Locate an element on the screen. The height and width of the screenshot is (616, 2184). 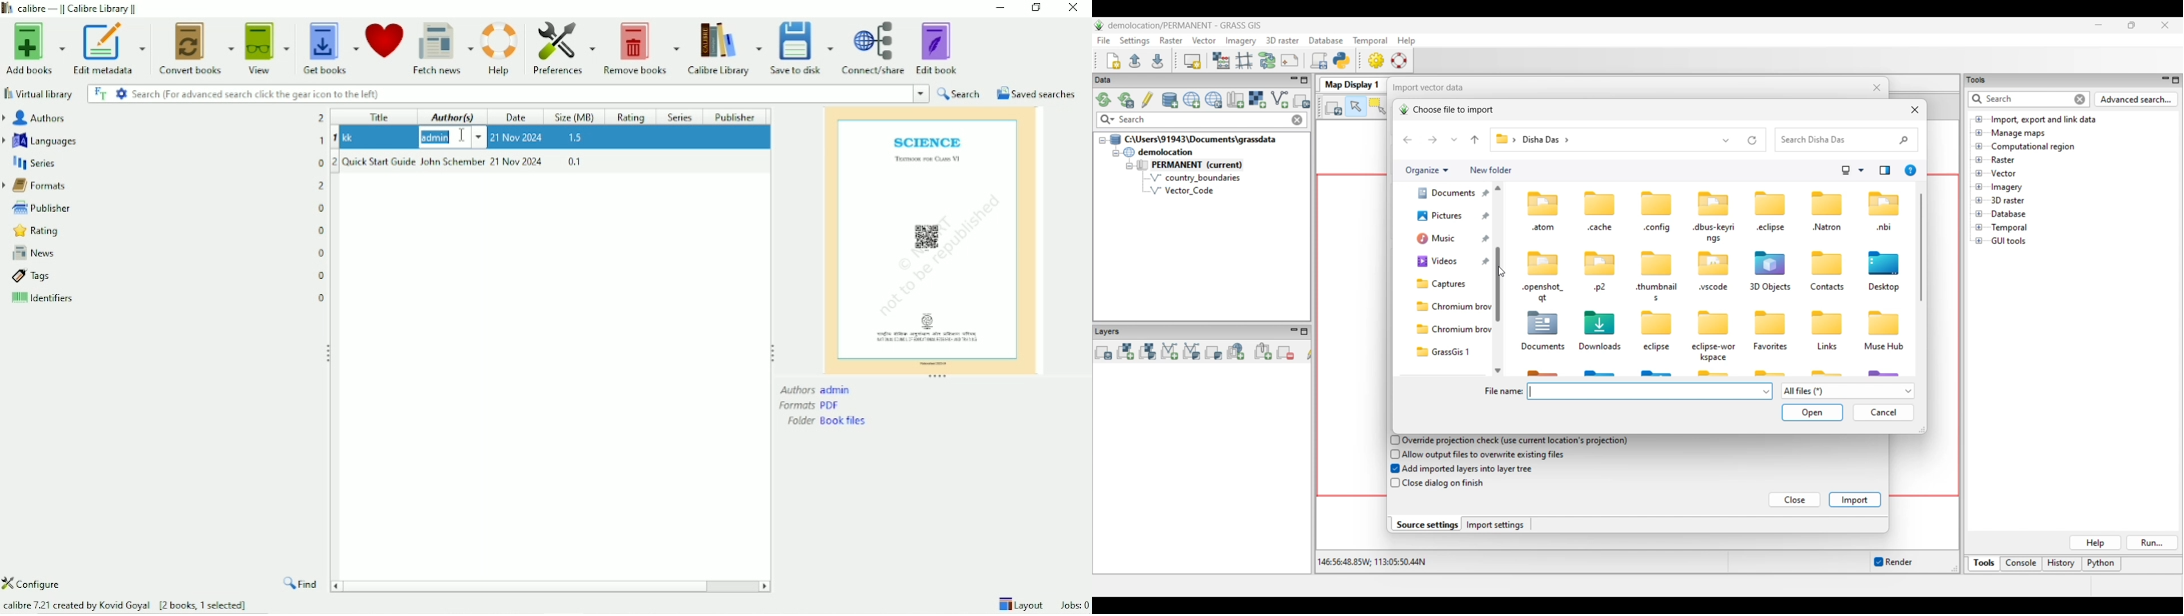
Calibre 7.21 created by Kovid Goyal [2 books, 1 selected] is located at coordinates (127, 605).